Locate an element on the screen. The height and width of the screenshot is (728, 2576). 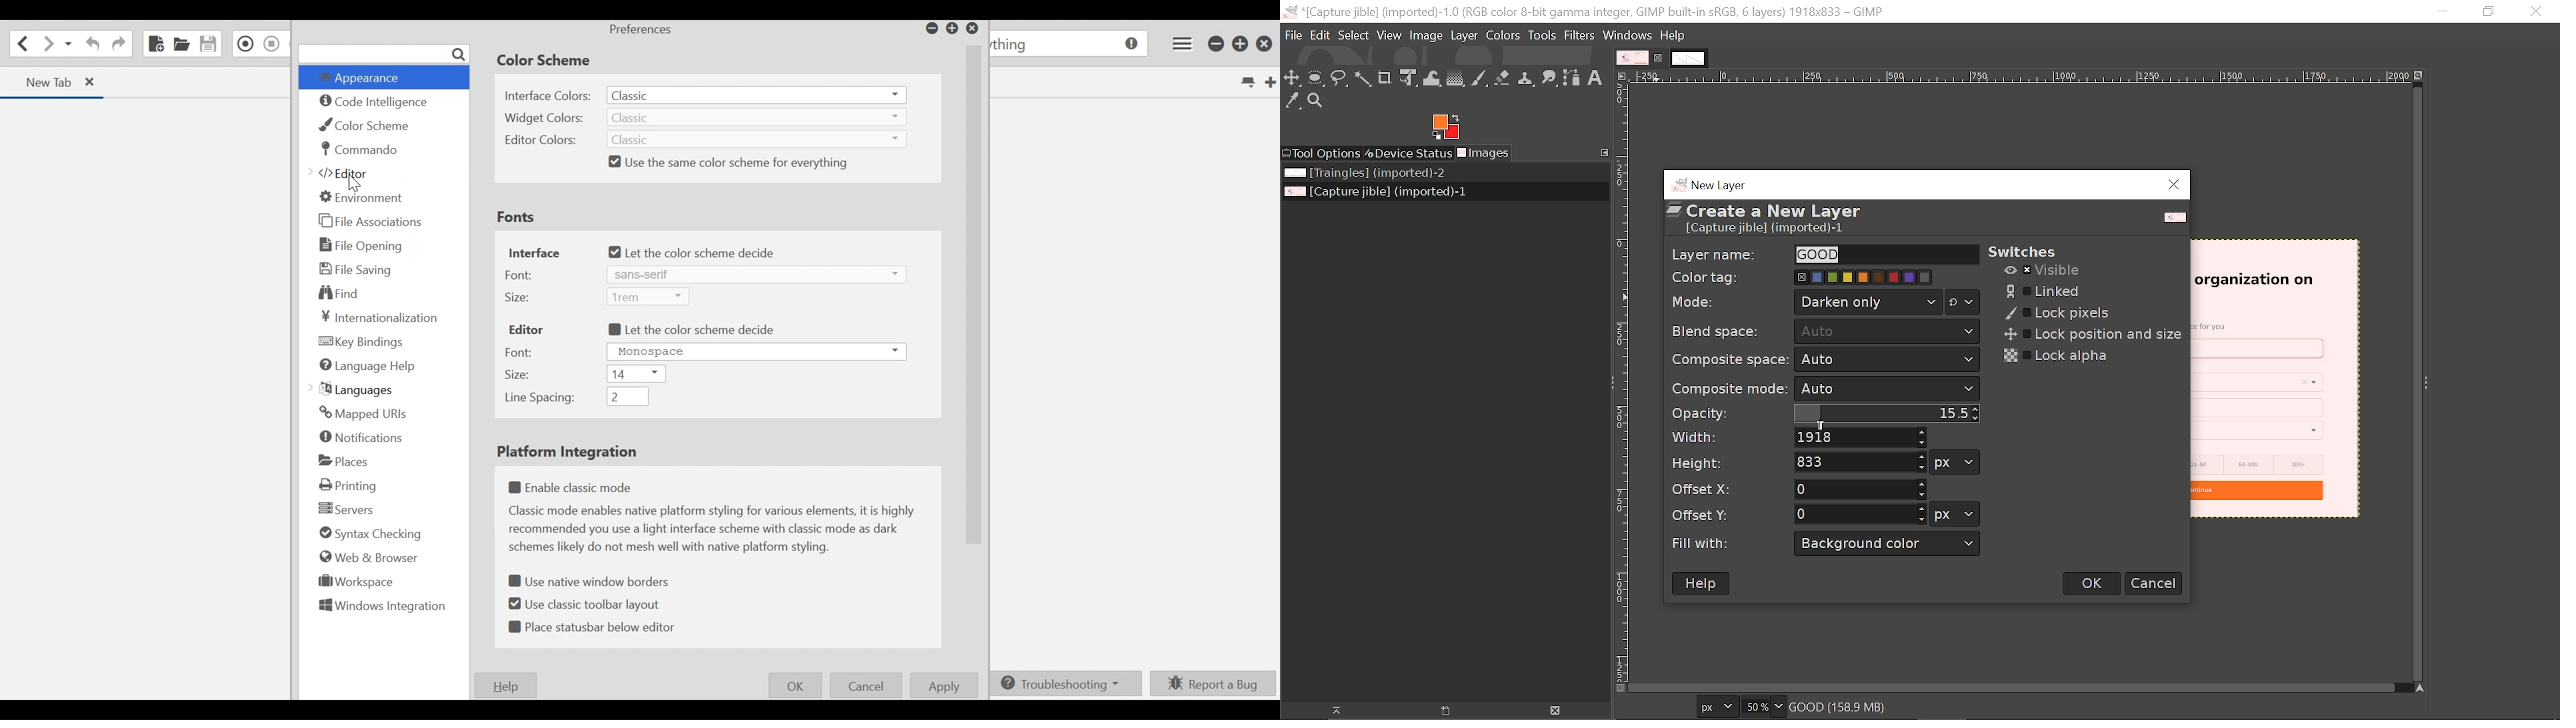
Zoom tool is located at coordinates (1317, 101).